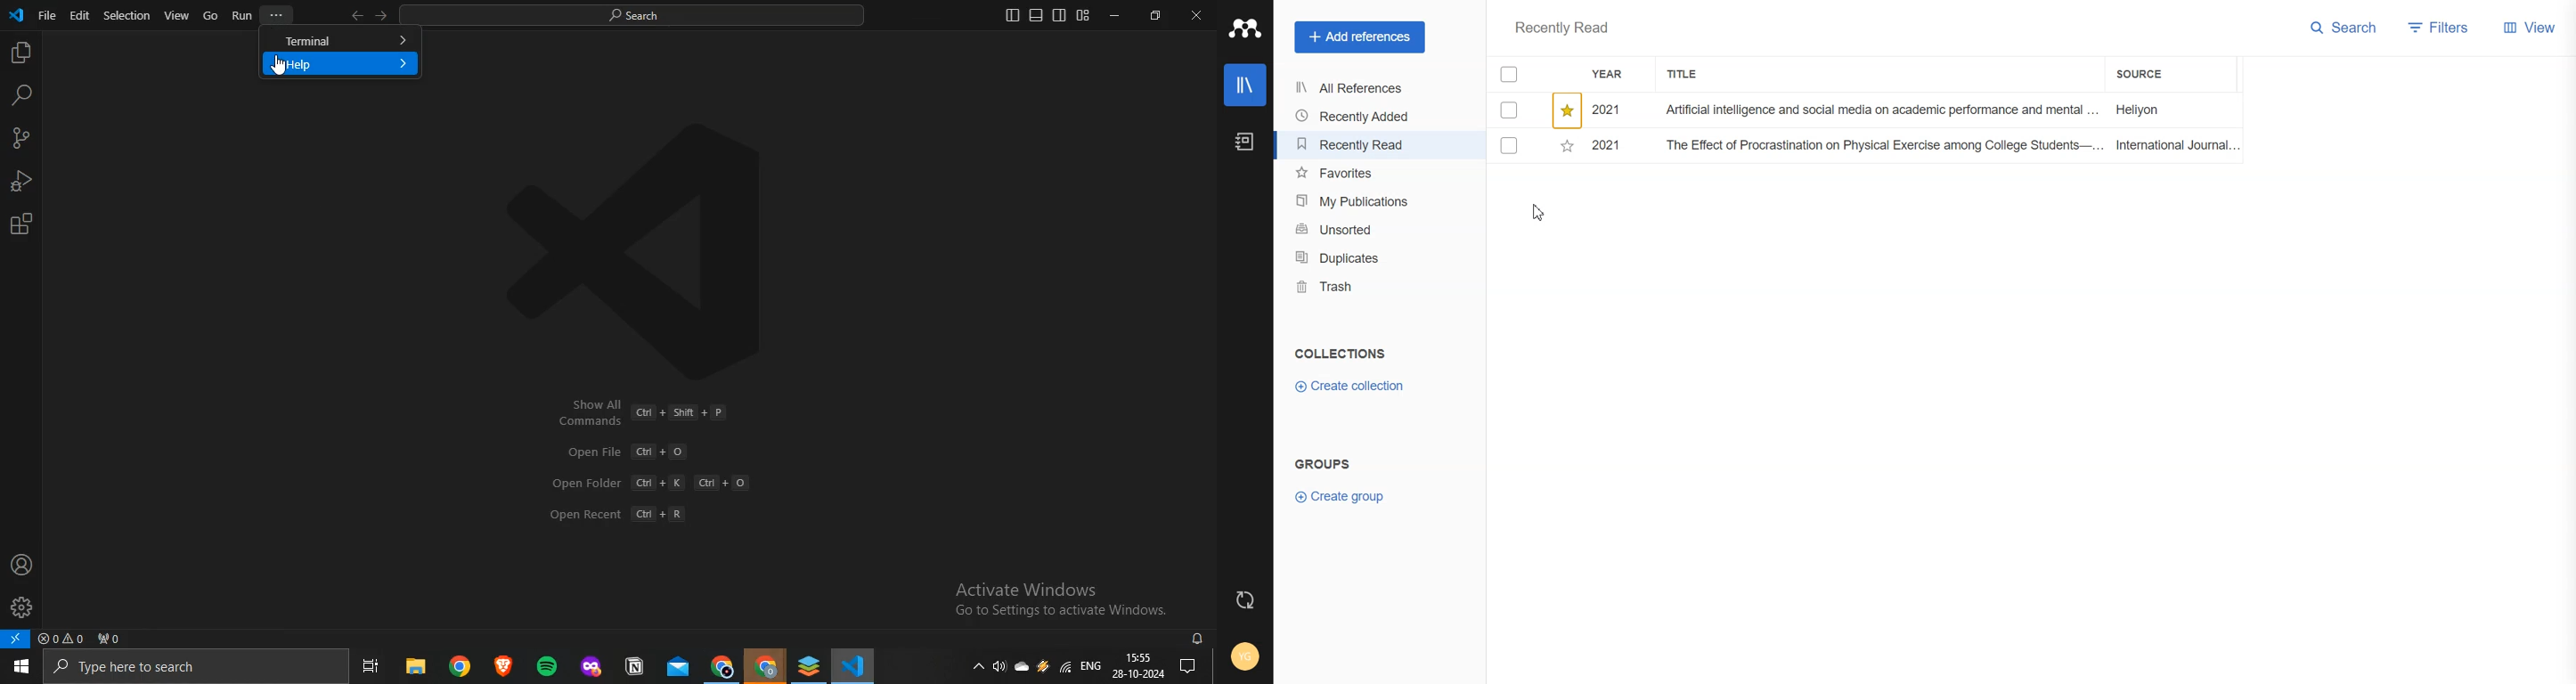  Describe the element at coordinates (1340, 354) in the screenshot. I see `Text` at that location.